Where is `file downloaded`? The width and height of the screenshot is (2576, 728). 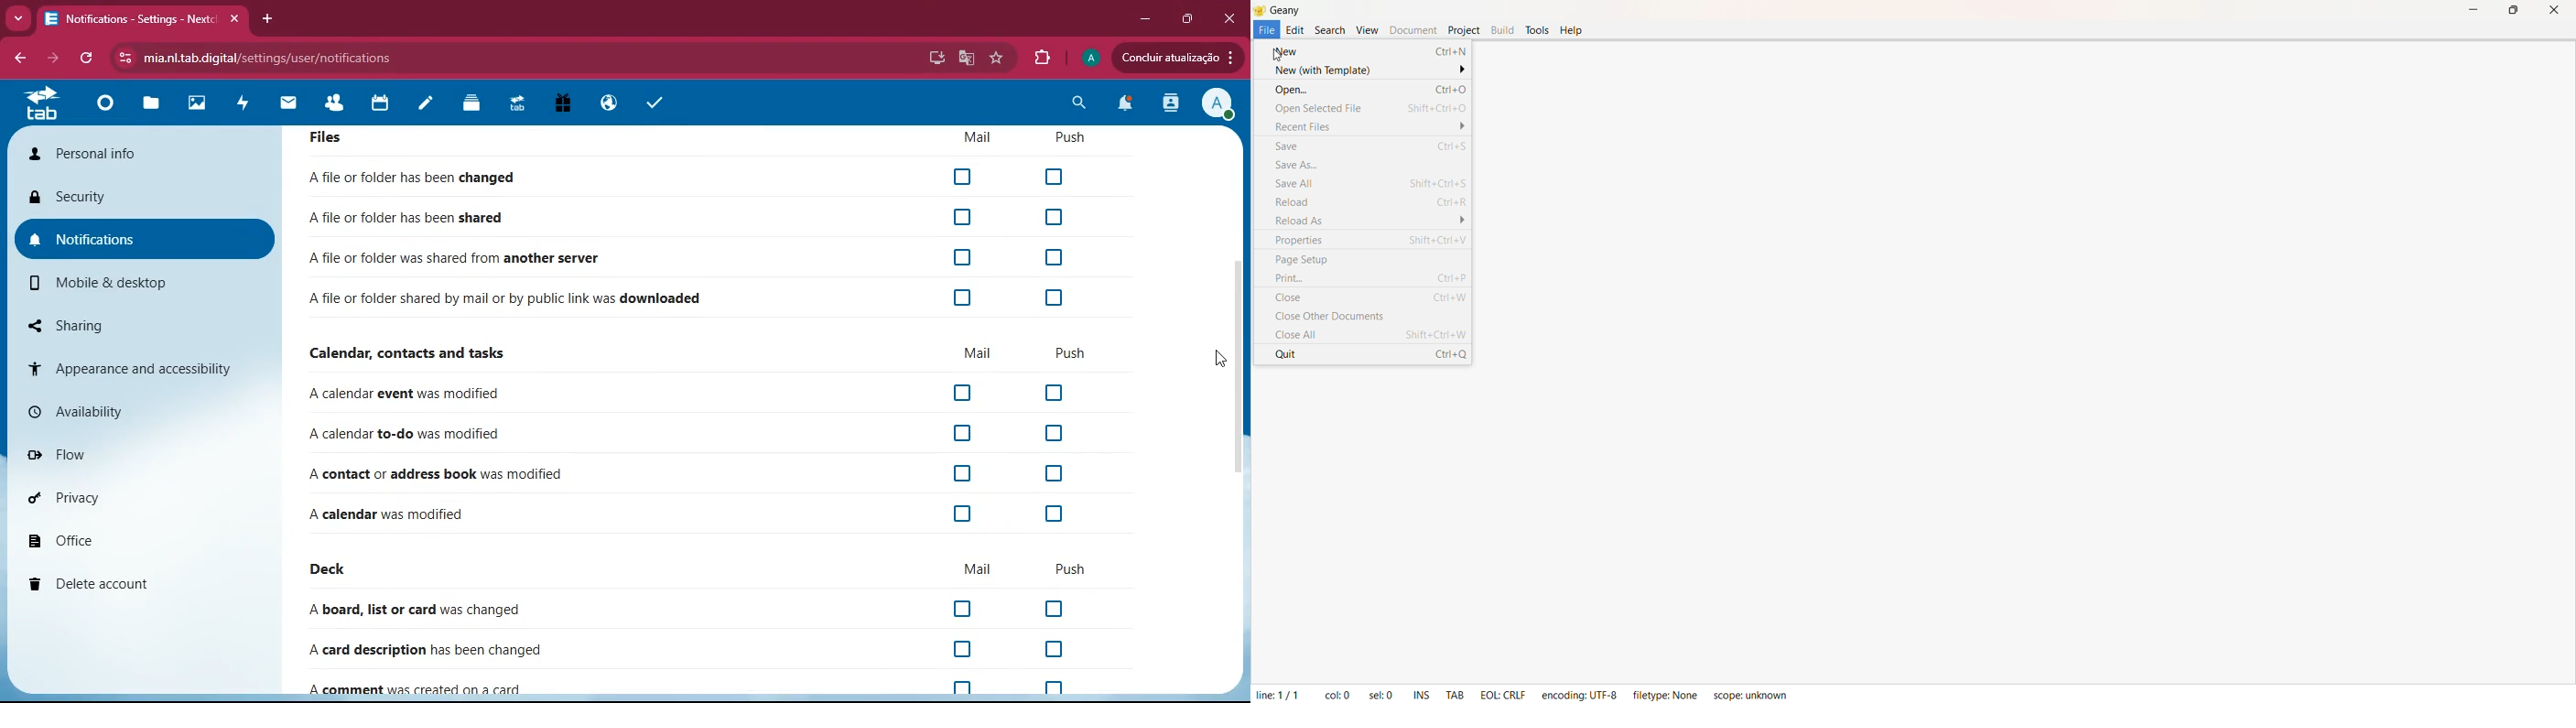
file downloaded is located at coordinates (511, 298).